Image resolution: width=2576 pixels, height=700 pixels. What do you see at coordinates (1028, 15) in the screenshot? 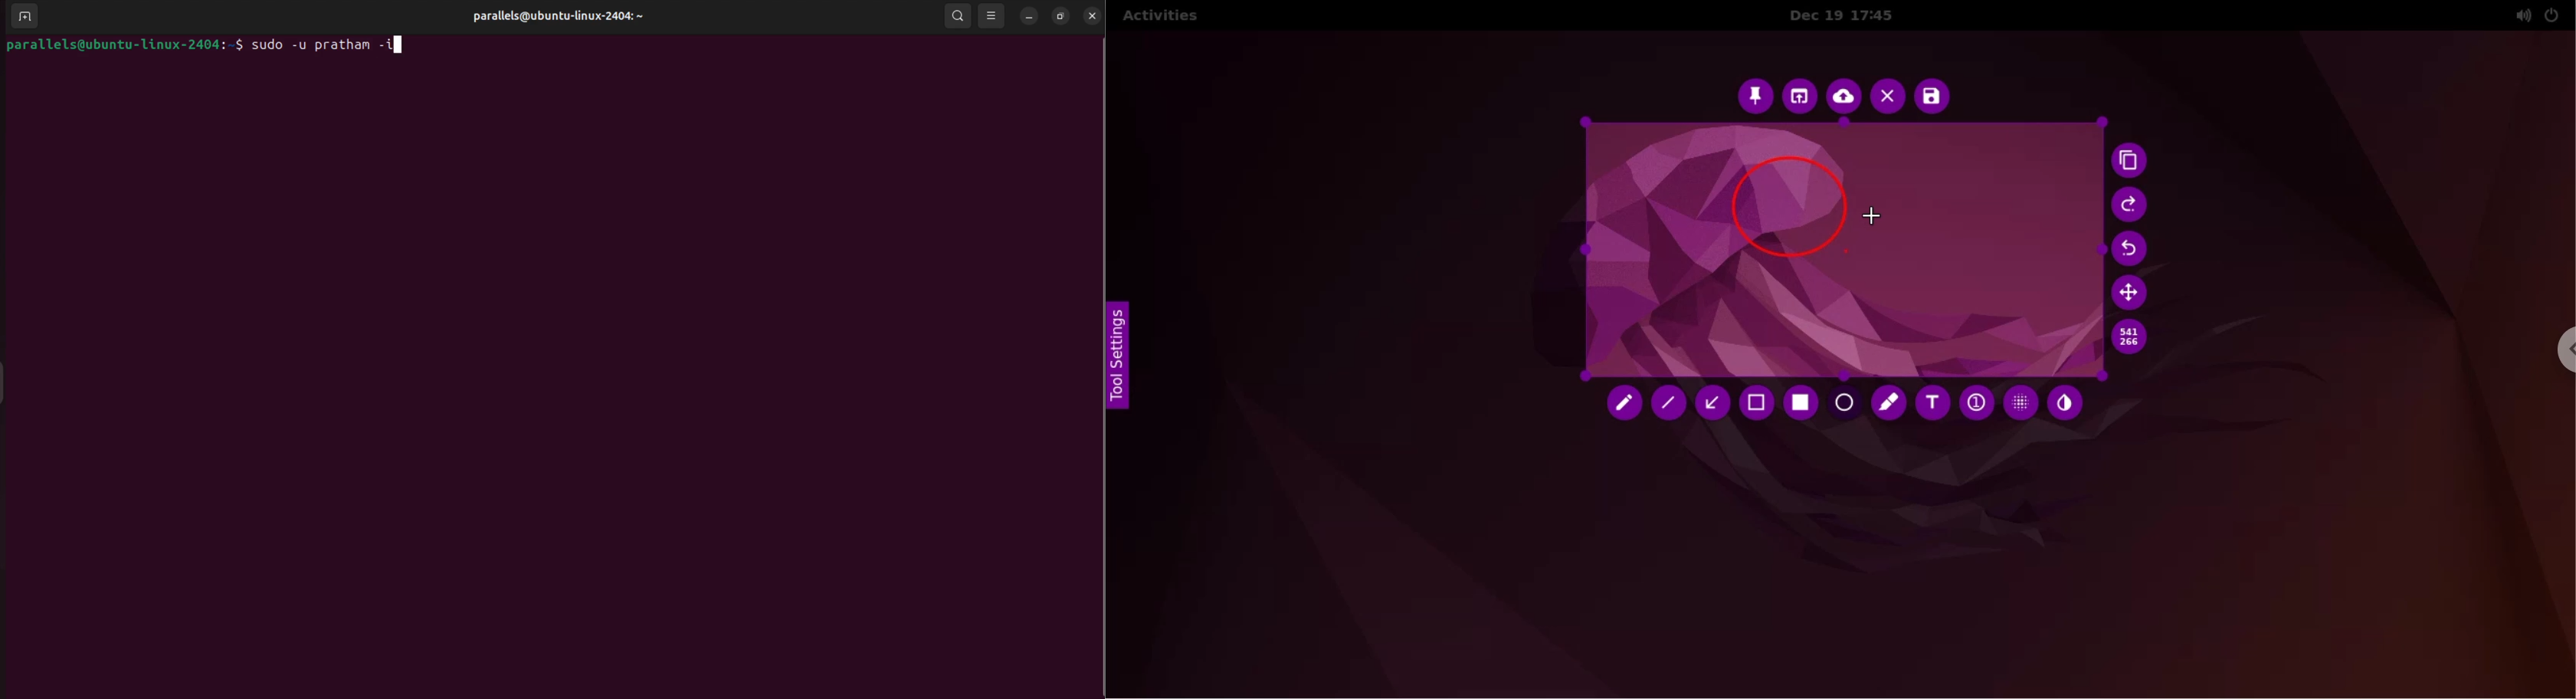
I see `minimize` at bounding box center [1028, 15].